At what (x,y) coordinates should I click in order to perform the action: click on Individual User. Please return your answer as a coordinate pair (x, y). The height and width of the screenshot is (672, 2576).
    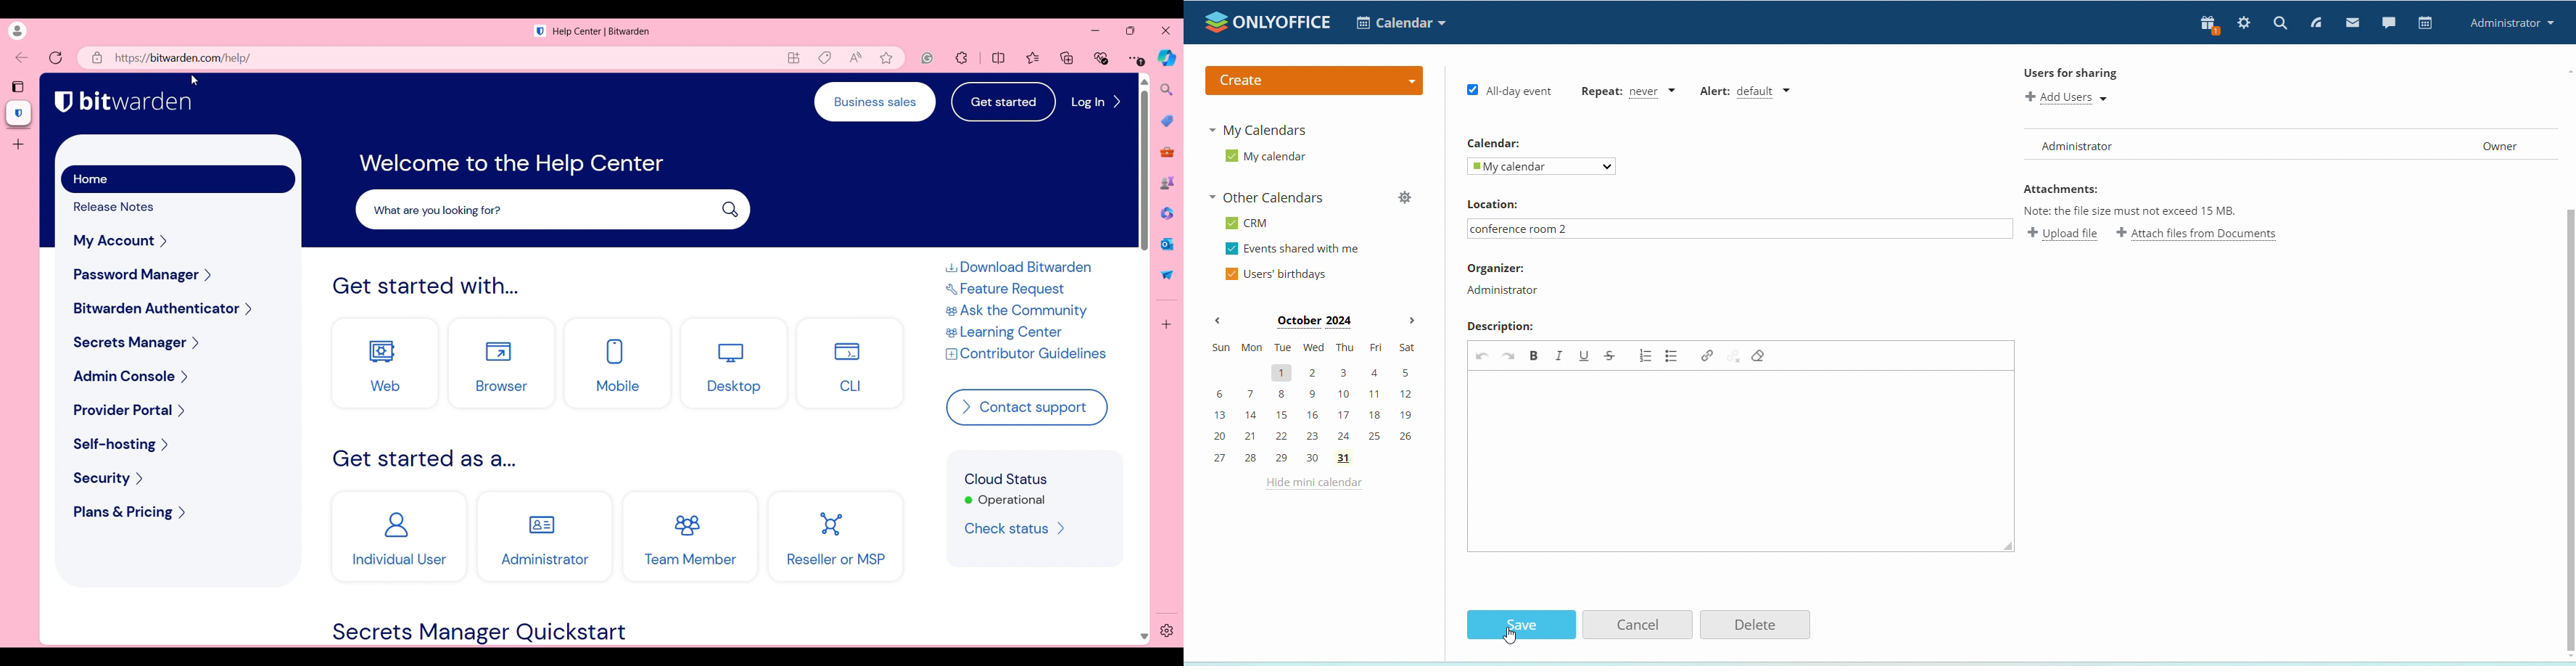
    Looking at the image, I should click on (399, 536).